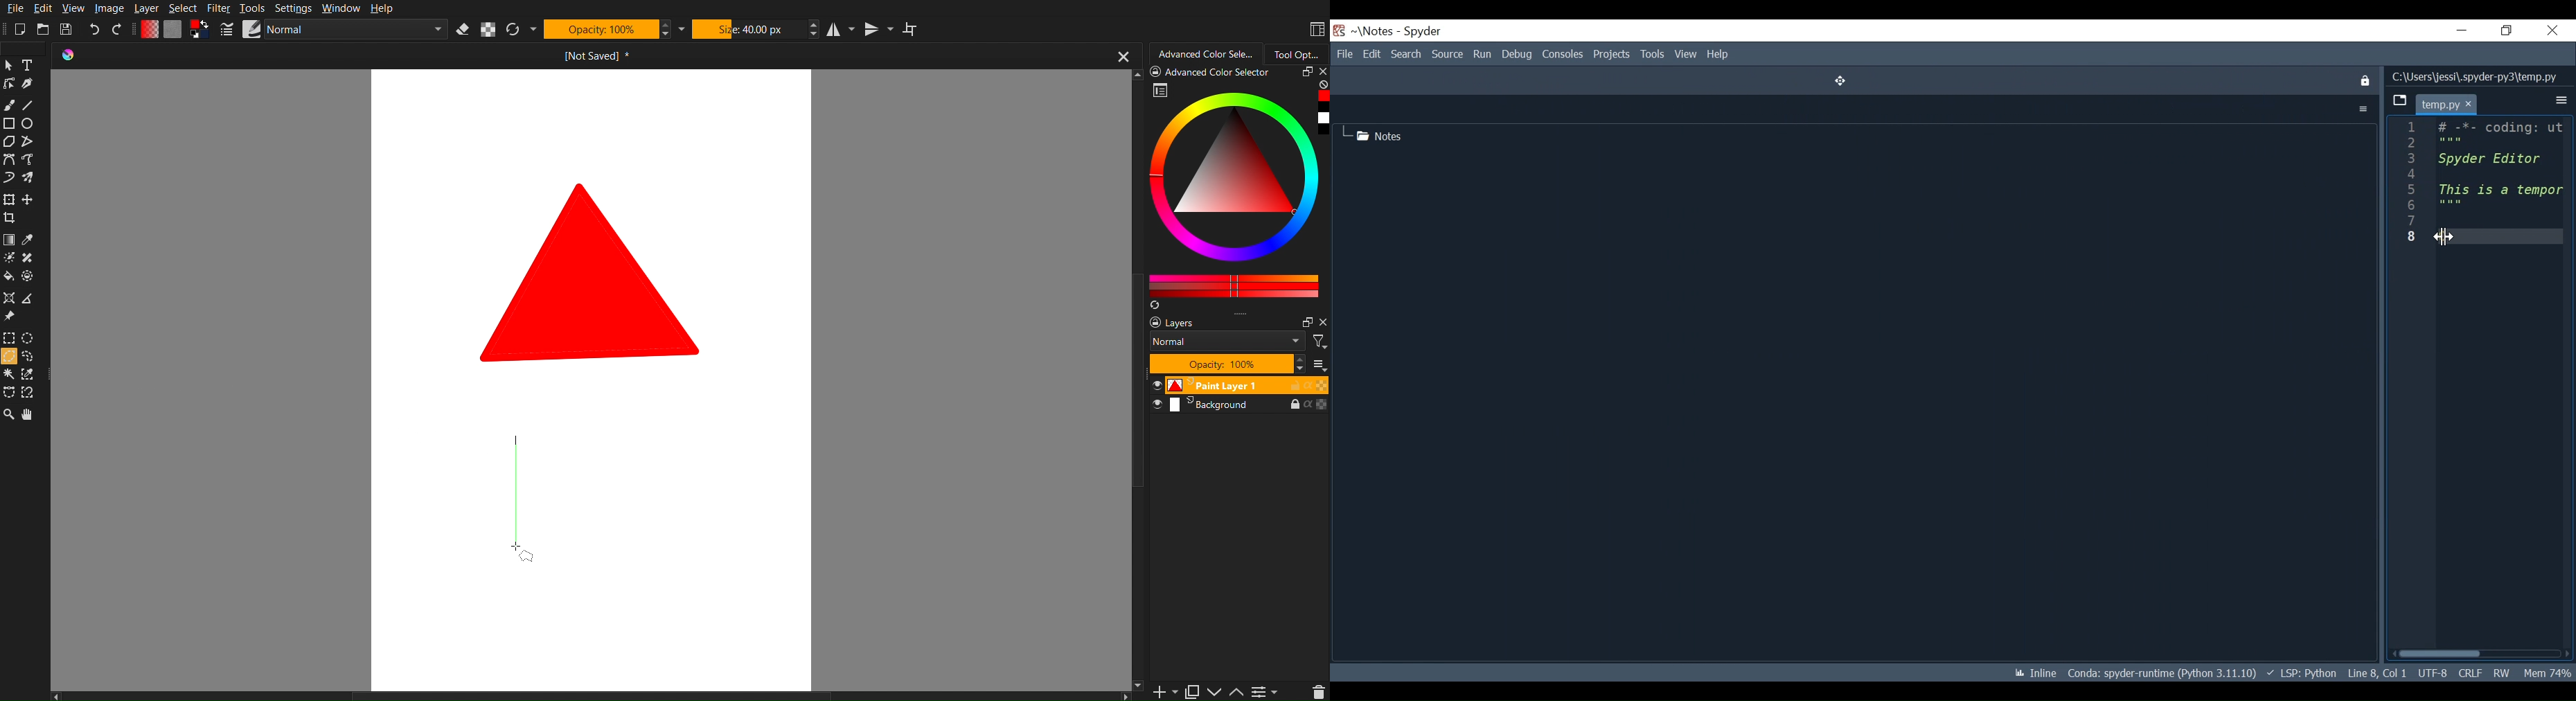  What do you see at coordinates (32, 357) in the screenshot?
I see `Selection freeshape` at bounding box center [32, 357].